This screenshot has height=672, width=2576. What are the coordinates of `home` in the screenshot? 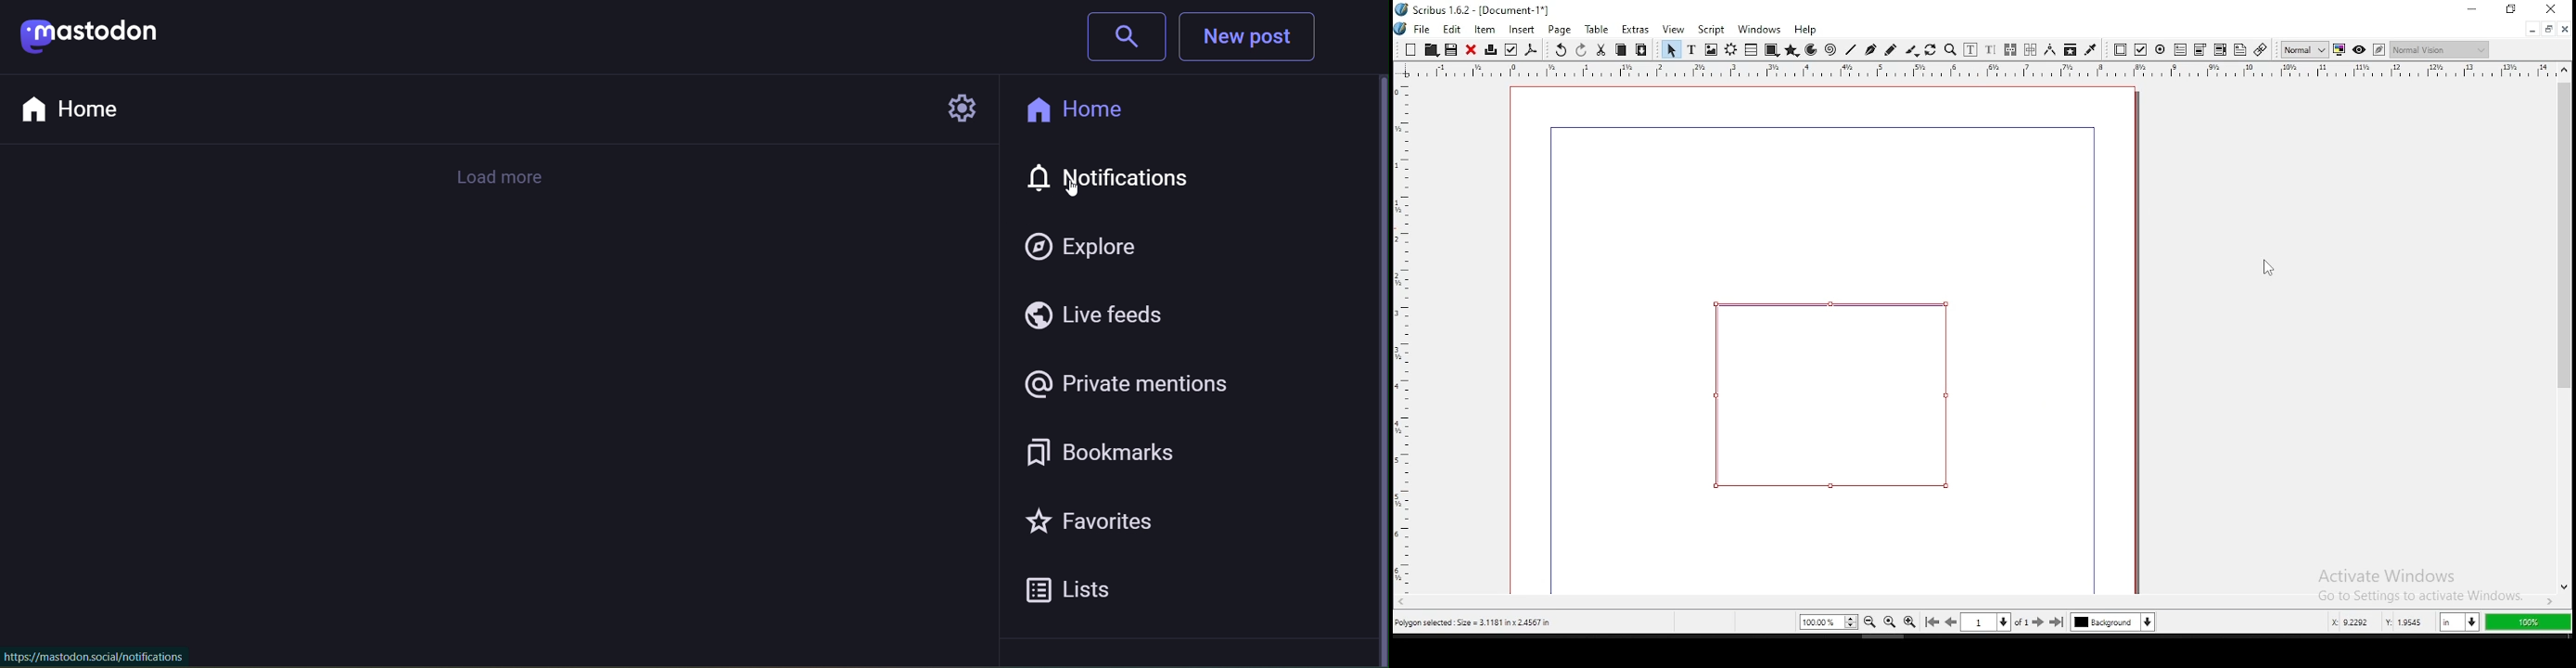 It's located at (1081, 113).